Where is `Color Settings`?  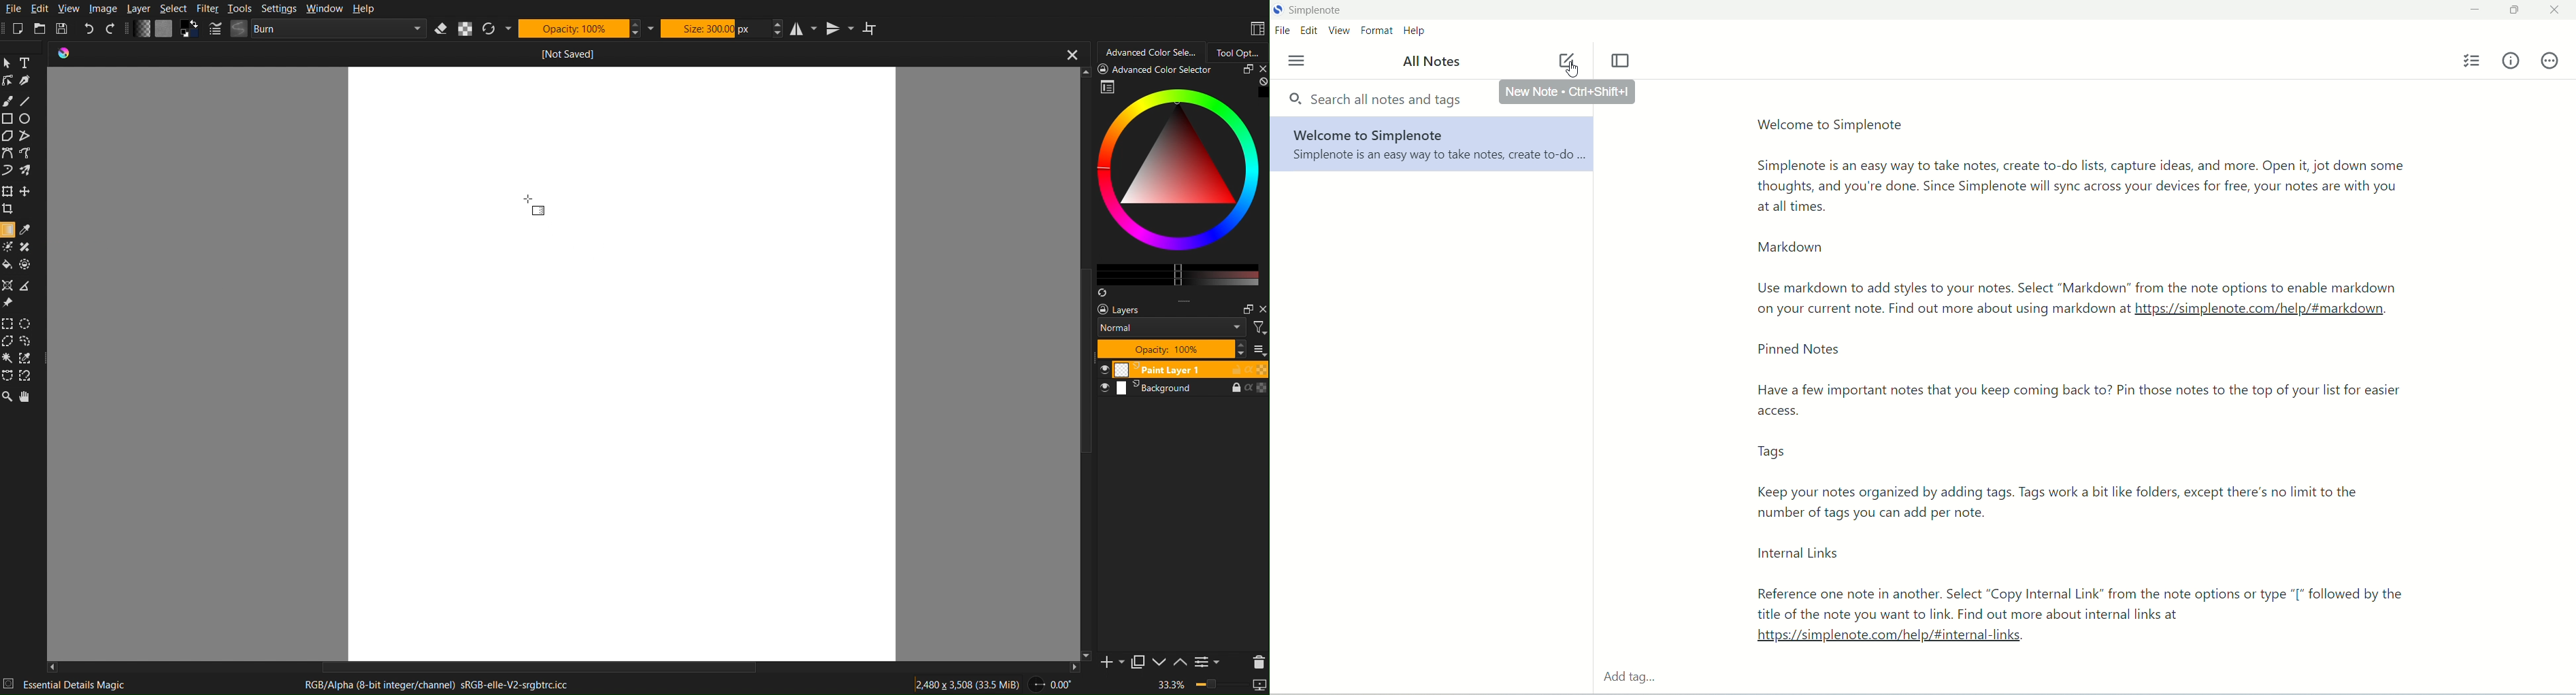
Color Settings is located at coordinates (164, 30).